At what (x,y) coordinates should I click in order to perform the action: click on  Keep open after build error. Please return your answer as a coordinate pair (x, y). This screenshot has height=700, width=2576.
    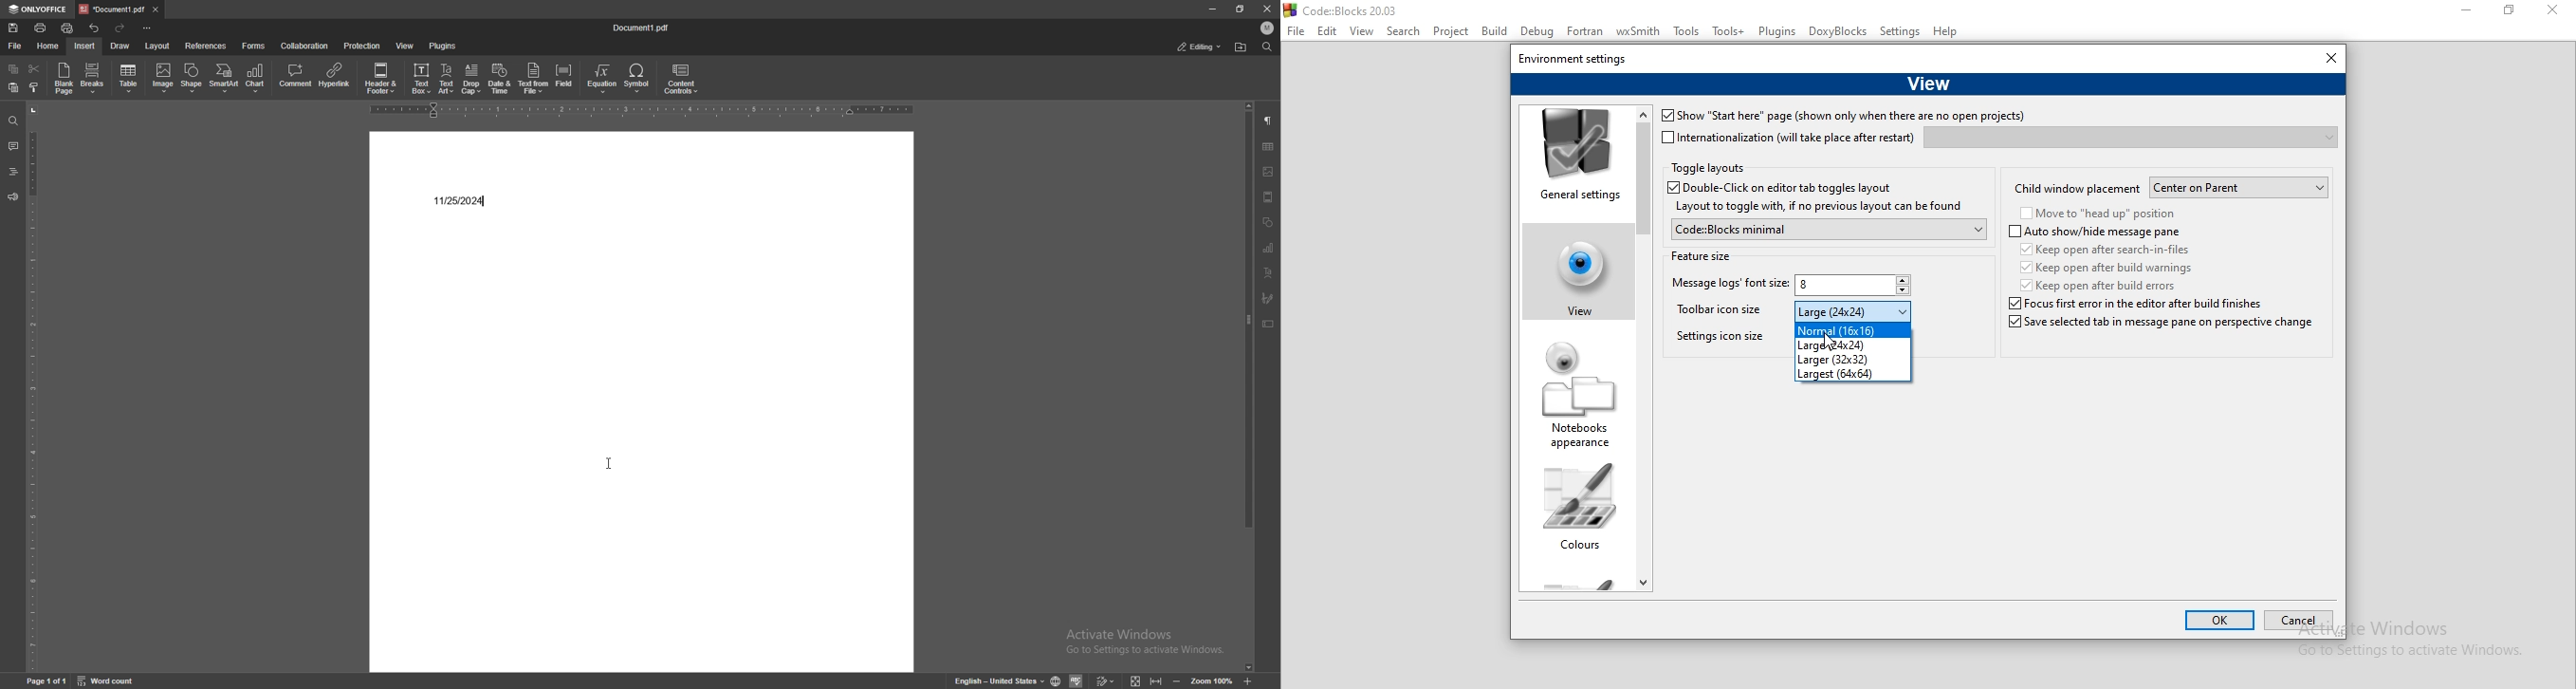
    Looking at the image, I should click on (2100, 285).